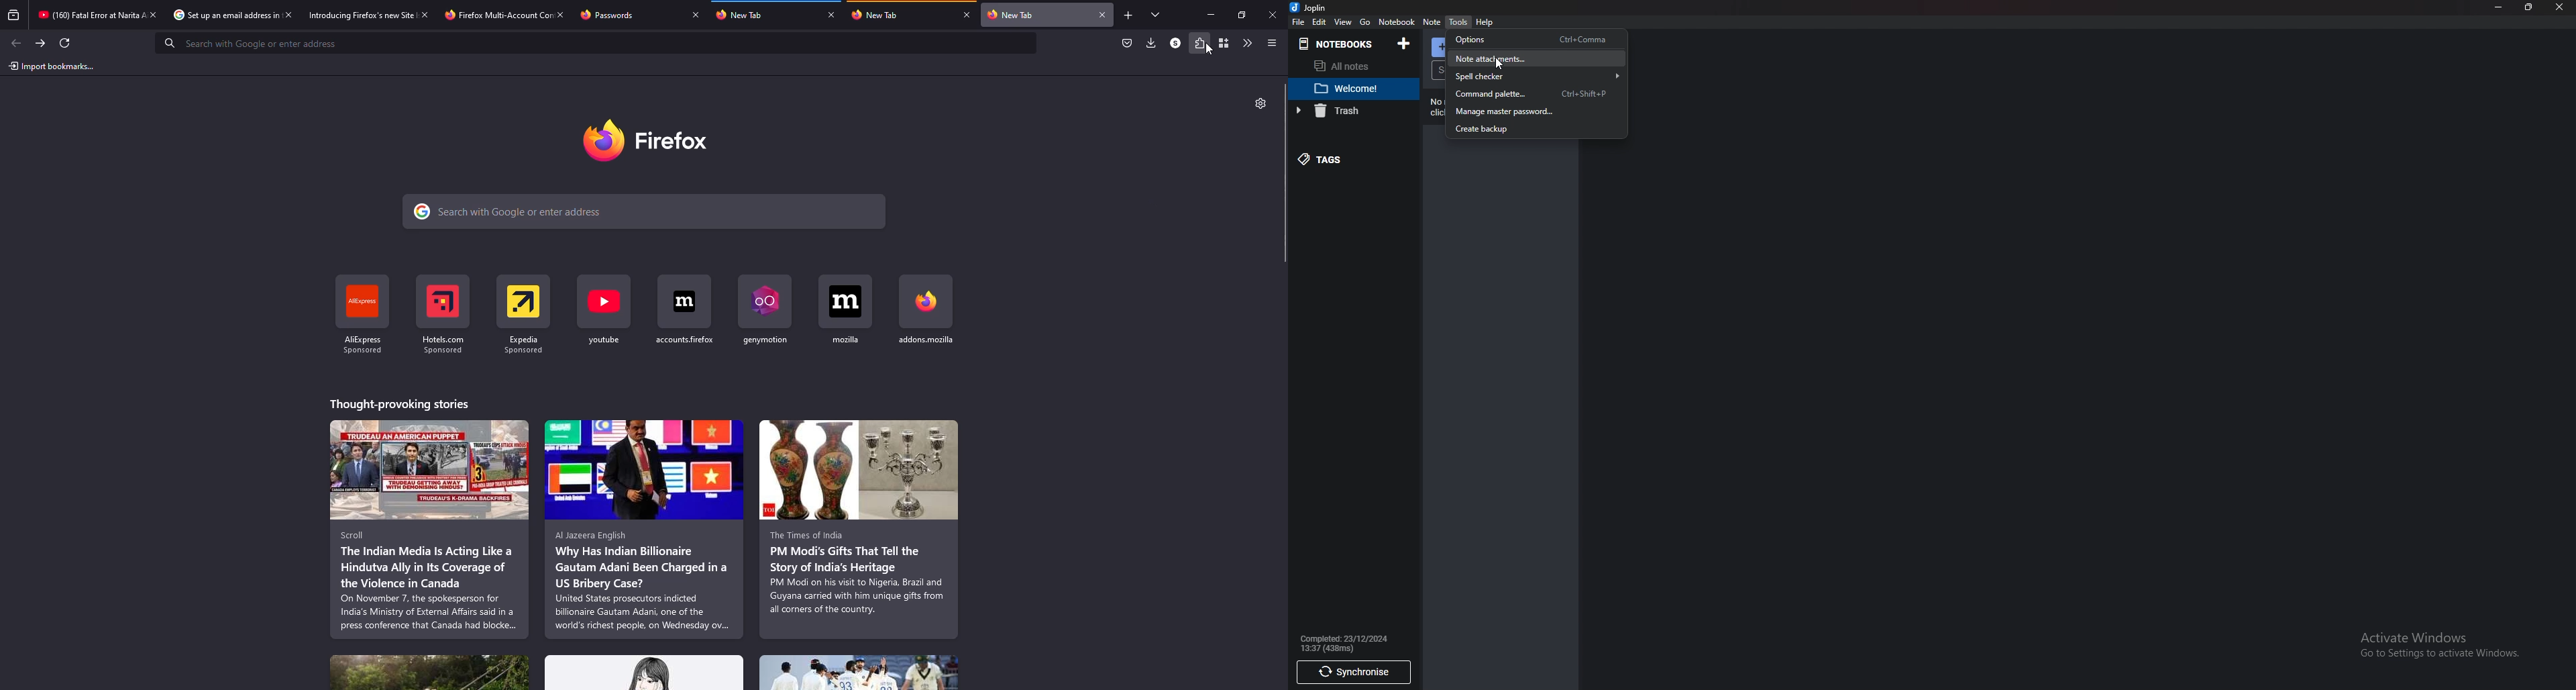 The height and width of the screenshot is (700, 2576). What do you see at coordinates (641, 211) in the screenshot?
I see `search` at bounding box center [641, 211].